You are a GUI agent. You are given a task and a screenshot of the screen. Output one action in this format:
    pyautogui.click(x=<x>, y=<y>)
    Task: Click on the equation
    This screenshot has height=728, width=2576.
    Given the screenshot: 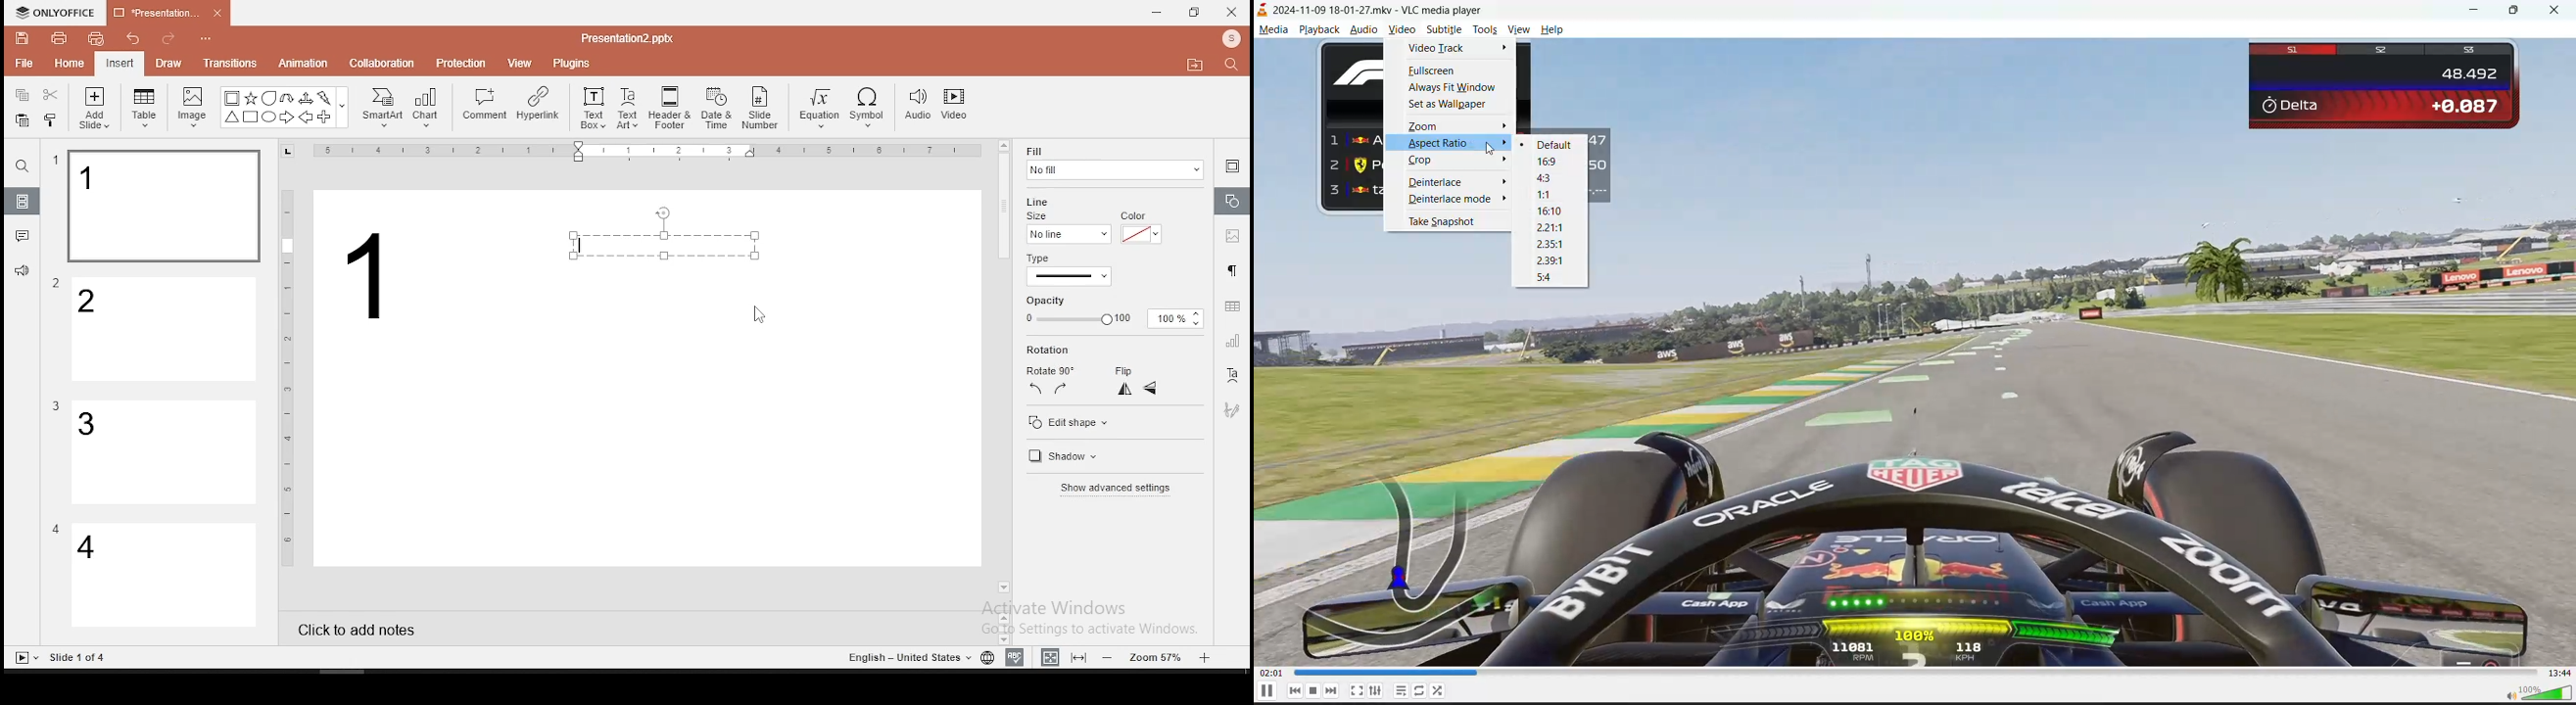 What is the action you would take?
    pyautogui.click(x=818, y=109)
    